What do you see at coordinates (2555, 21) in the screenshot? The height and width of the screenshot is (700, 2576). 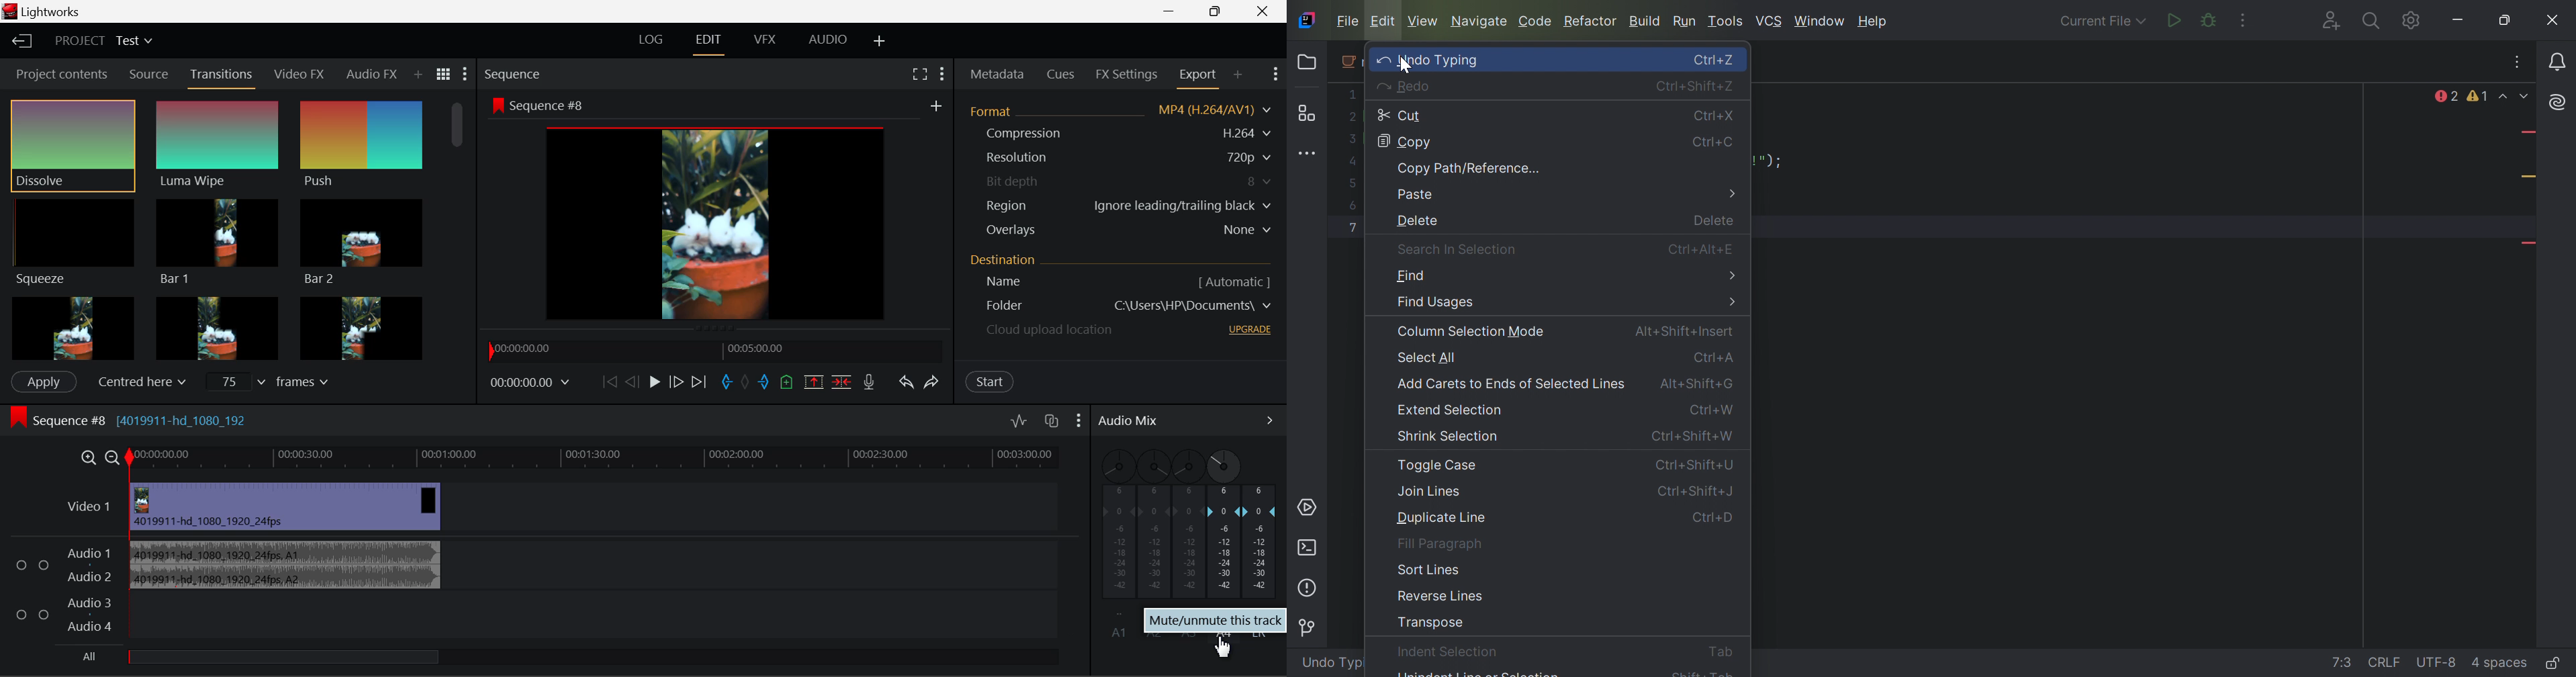 I see `Close` at bounding box center [2555, 21].